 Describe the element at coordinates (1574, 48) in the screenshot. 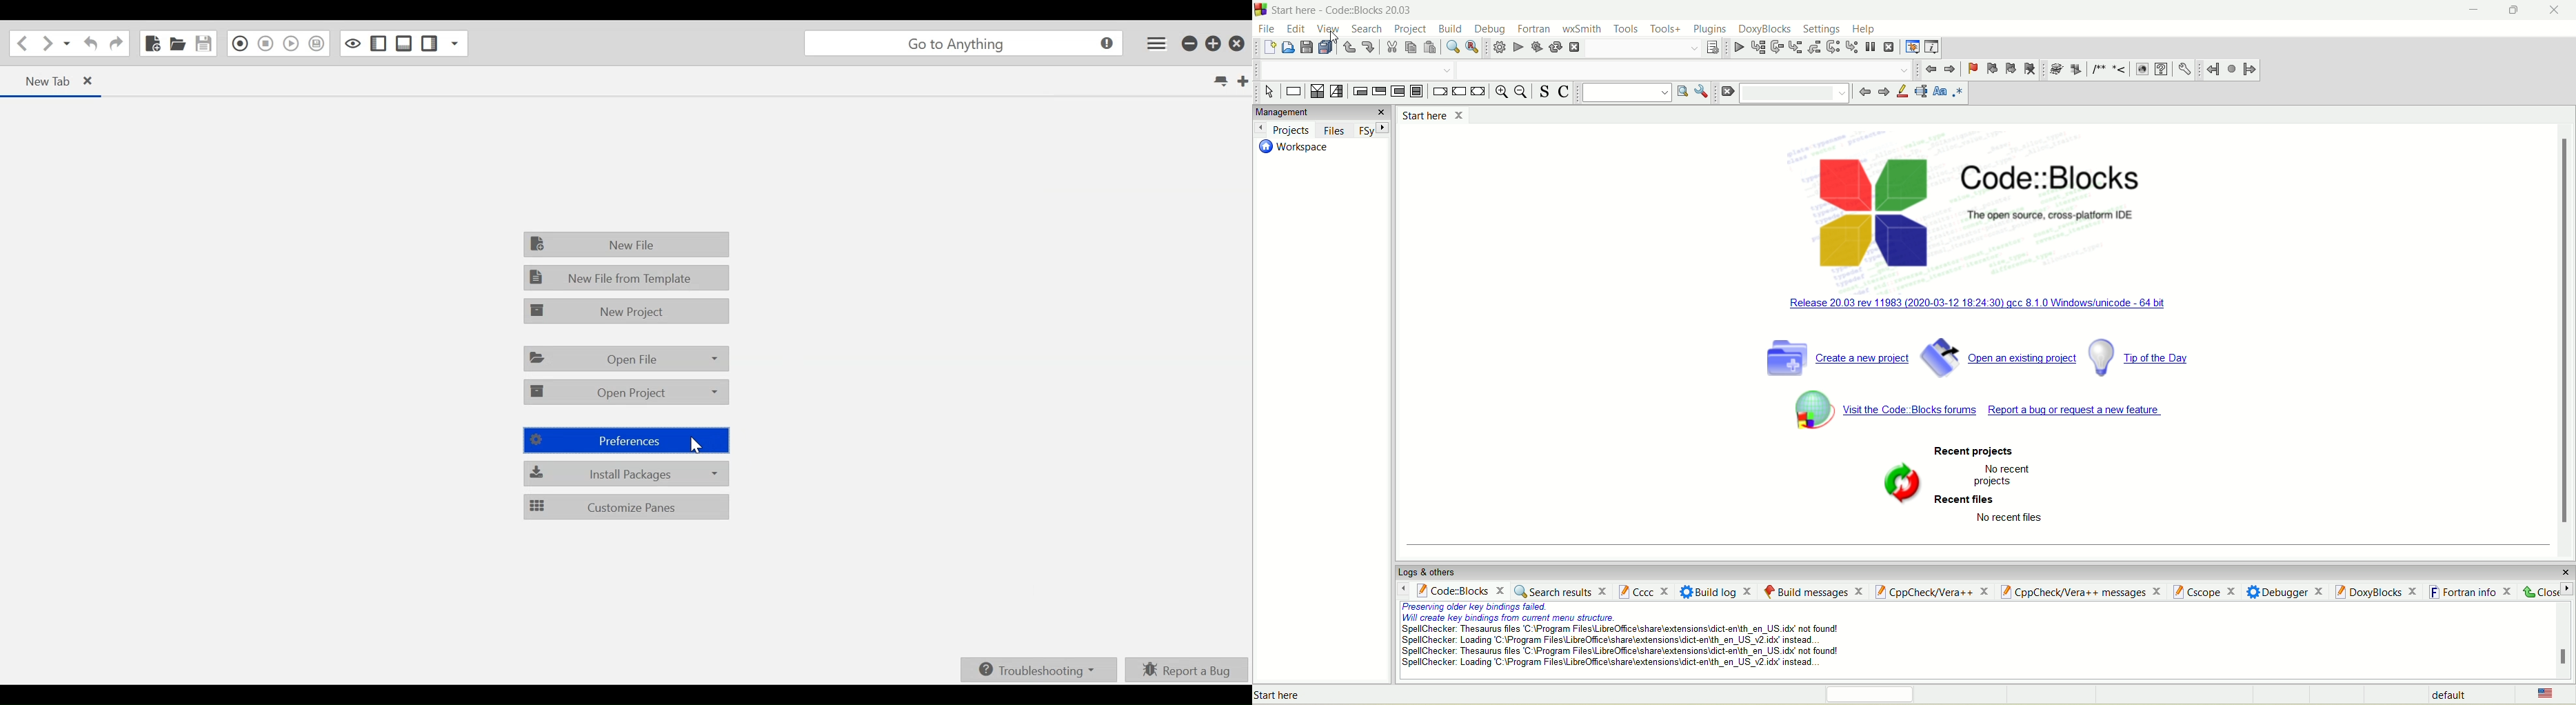

I see `abort` at that location.